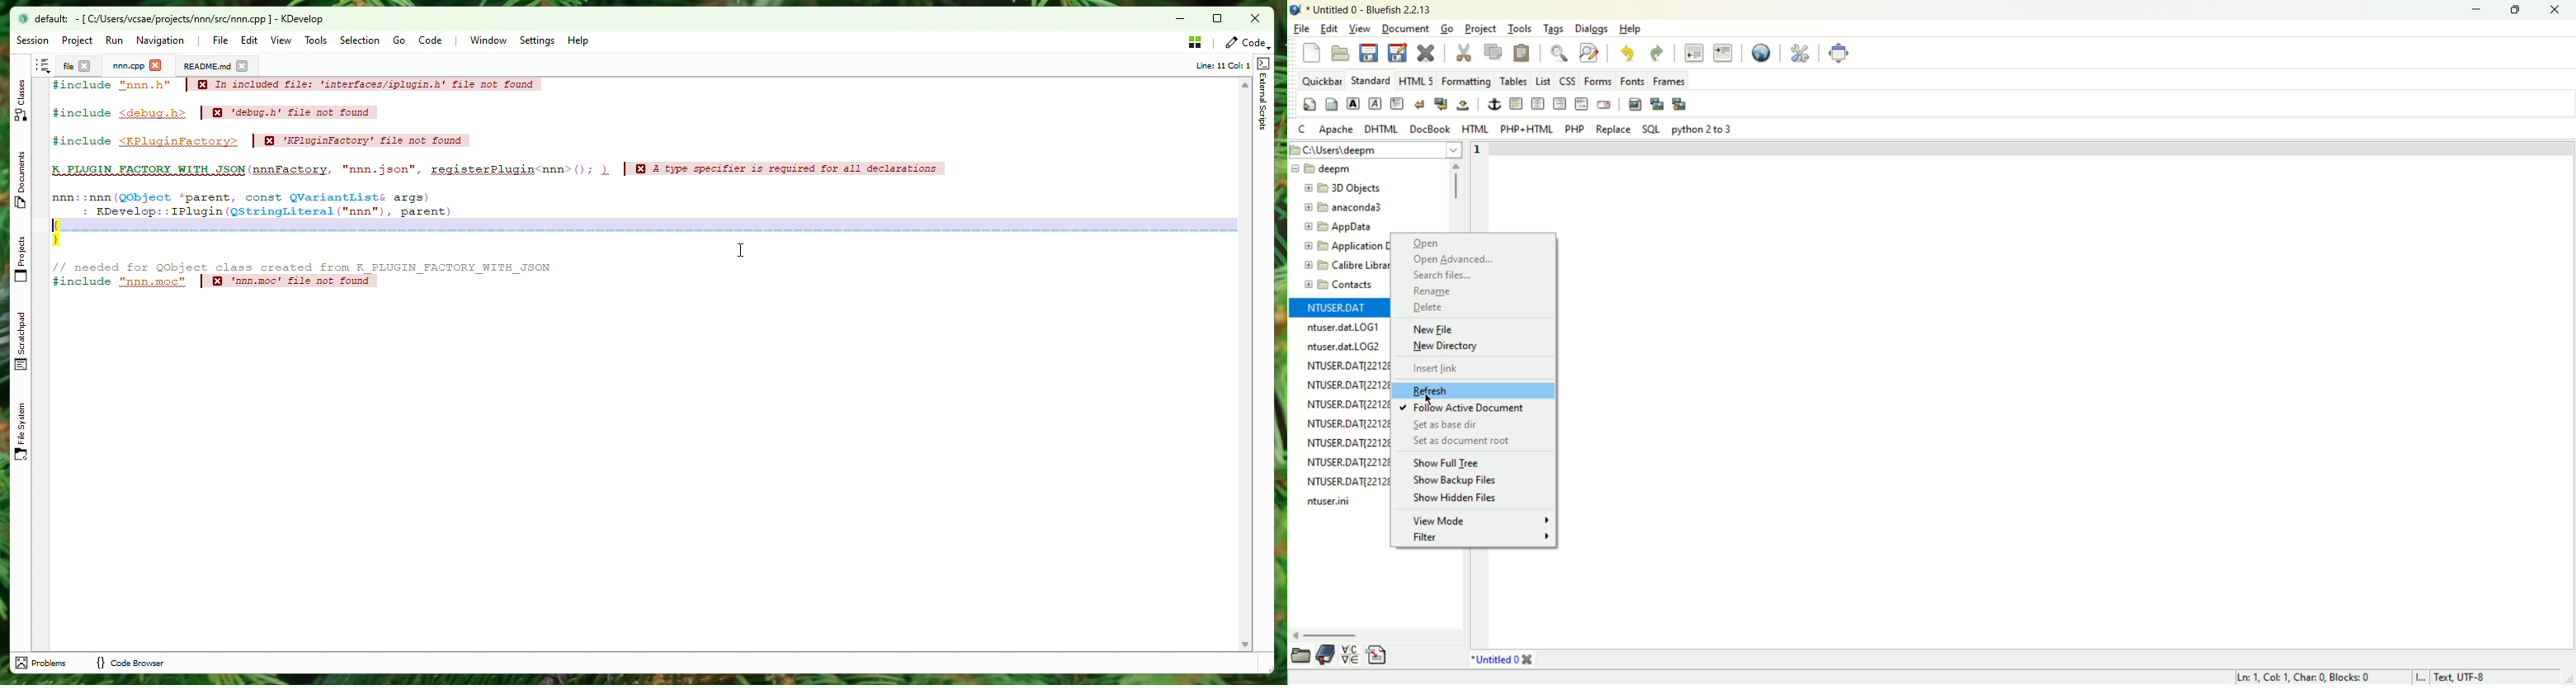  Describe the element at coordinates (1404, 28) in the screenshot. I see `document` at that location.